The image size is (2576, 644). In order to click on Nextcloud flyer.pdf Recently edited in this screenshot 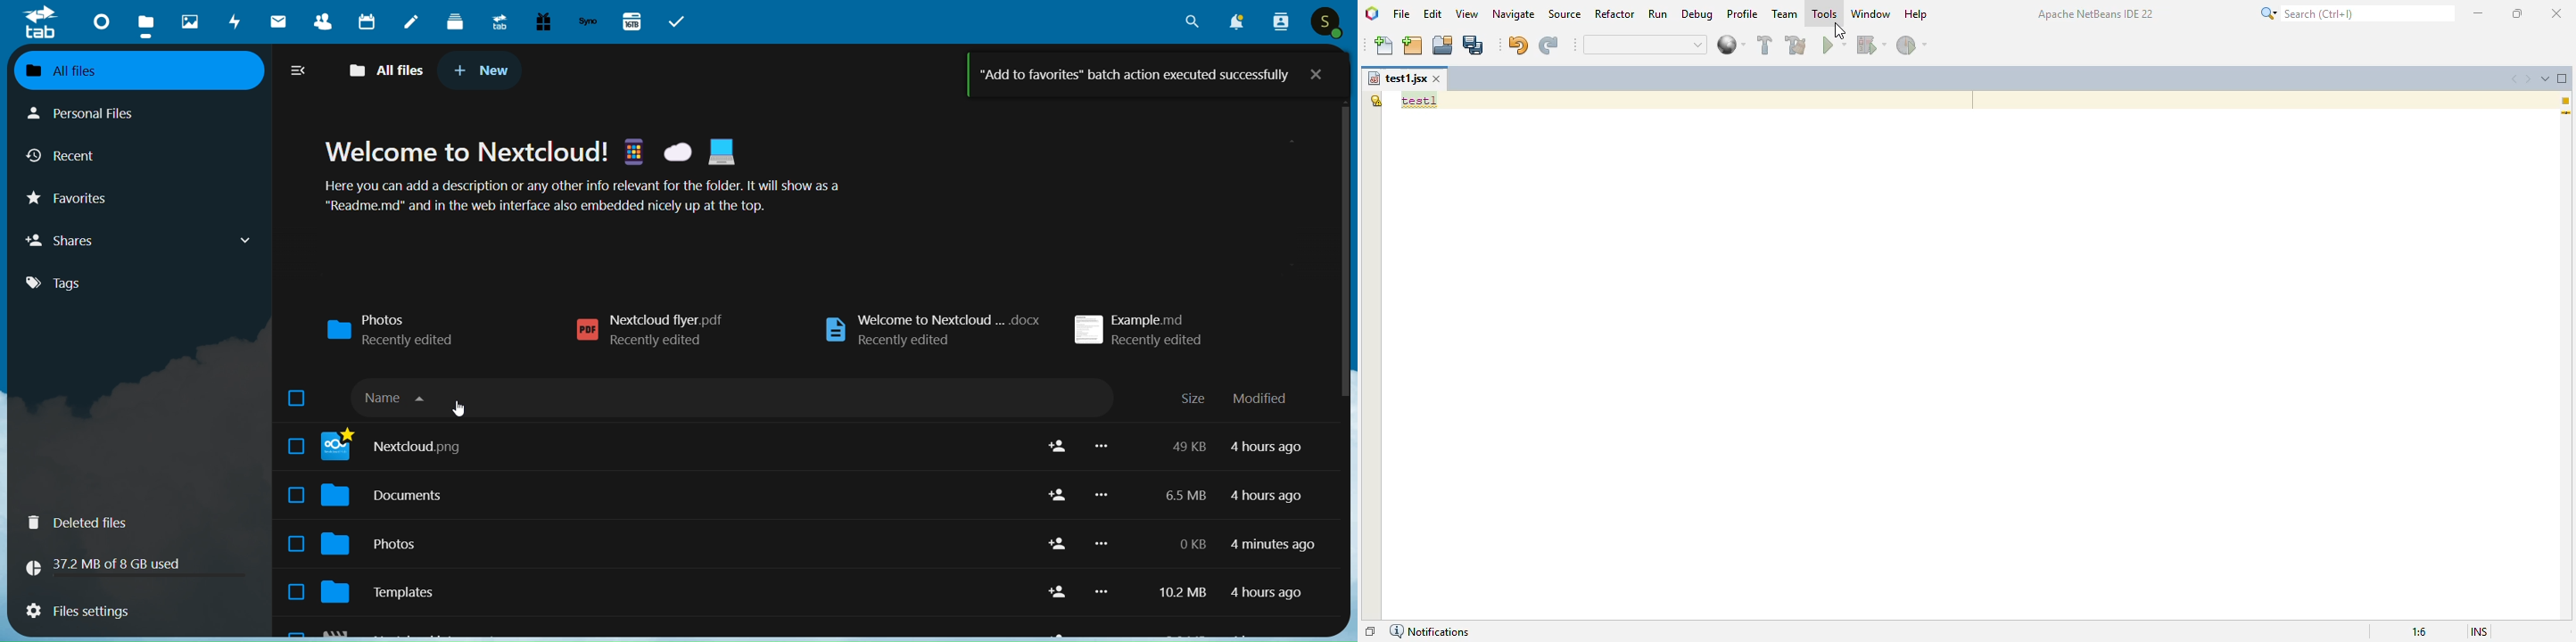, I will do `click(649, 330)`.